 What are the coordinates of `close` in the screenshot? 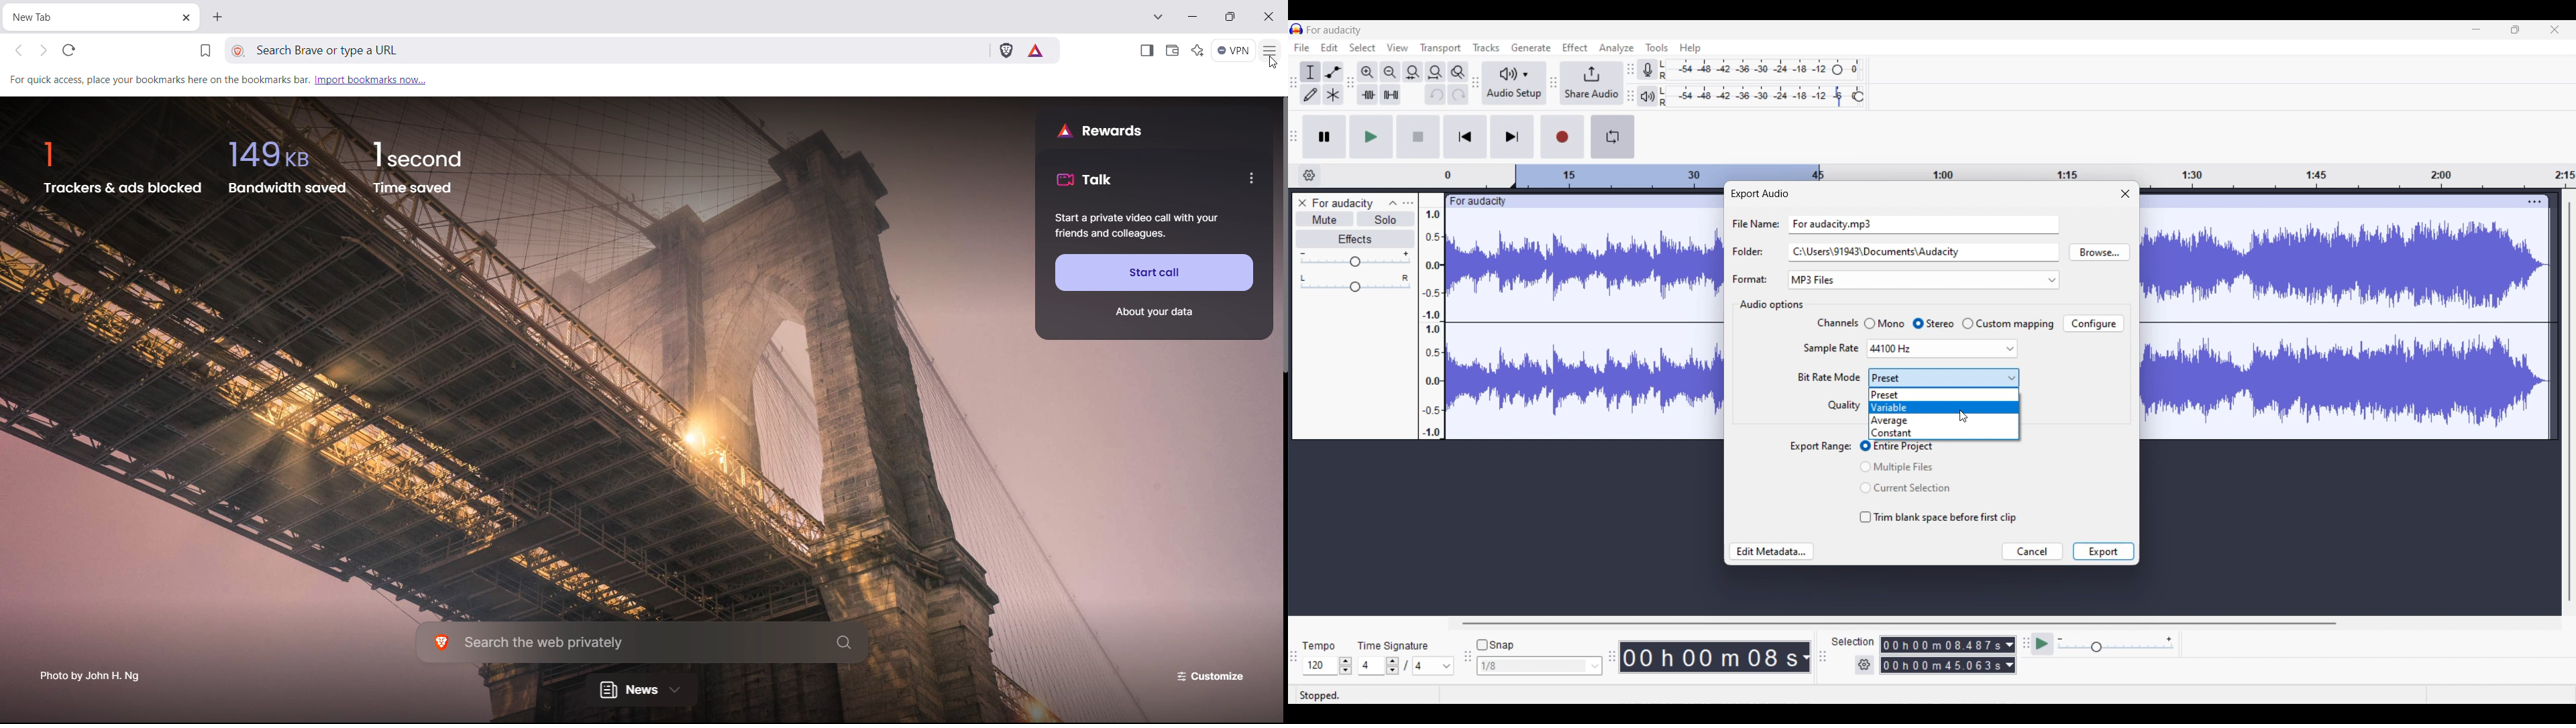 It's located at (1271, 16).